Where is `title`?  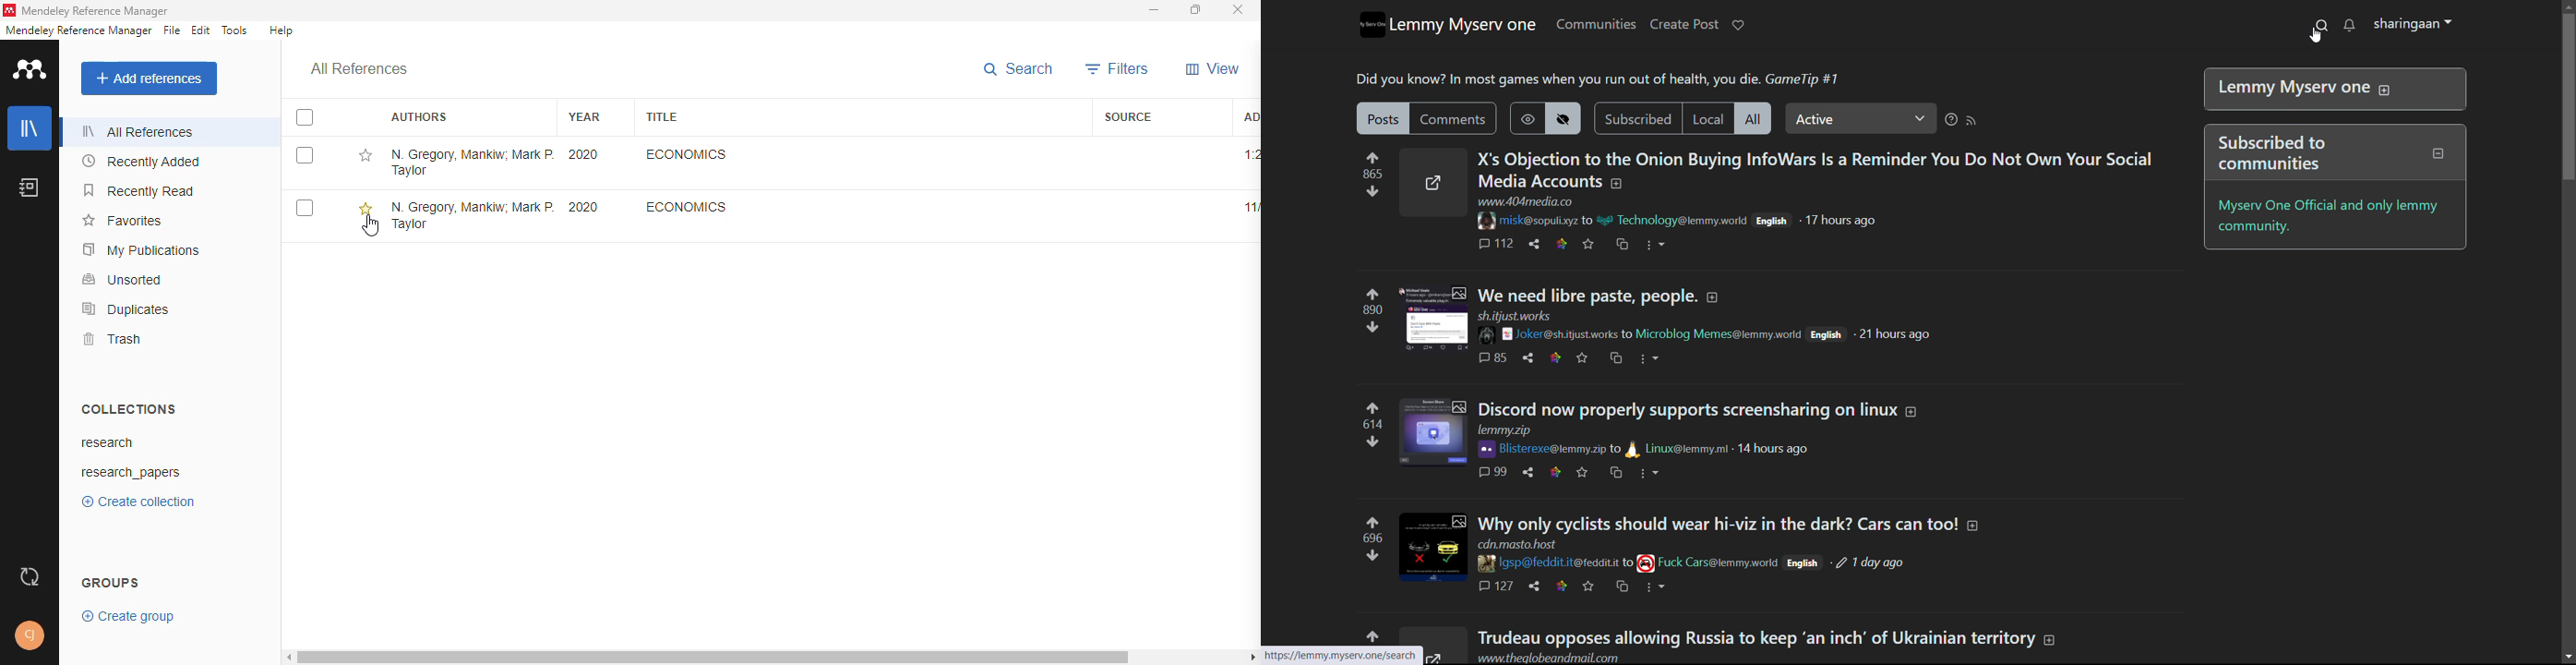 title is located at coordinates (660, 115).